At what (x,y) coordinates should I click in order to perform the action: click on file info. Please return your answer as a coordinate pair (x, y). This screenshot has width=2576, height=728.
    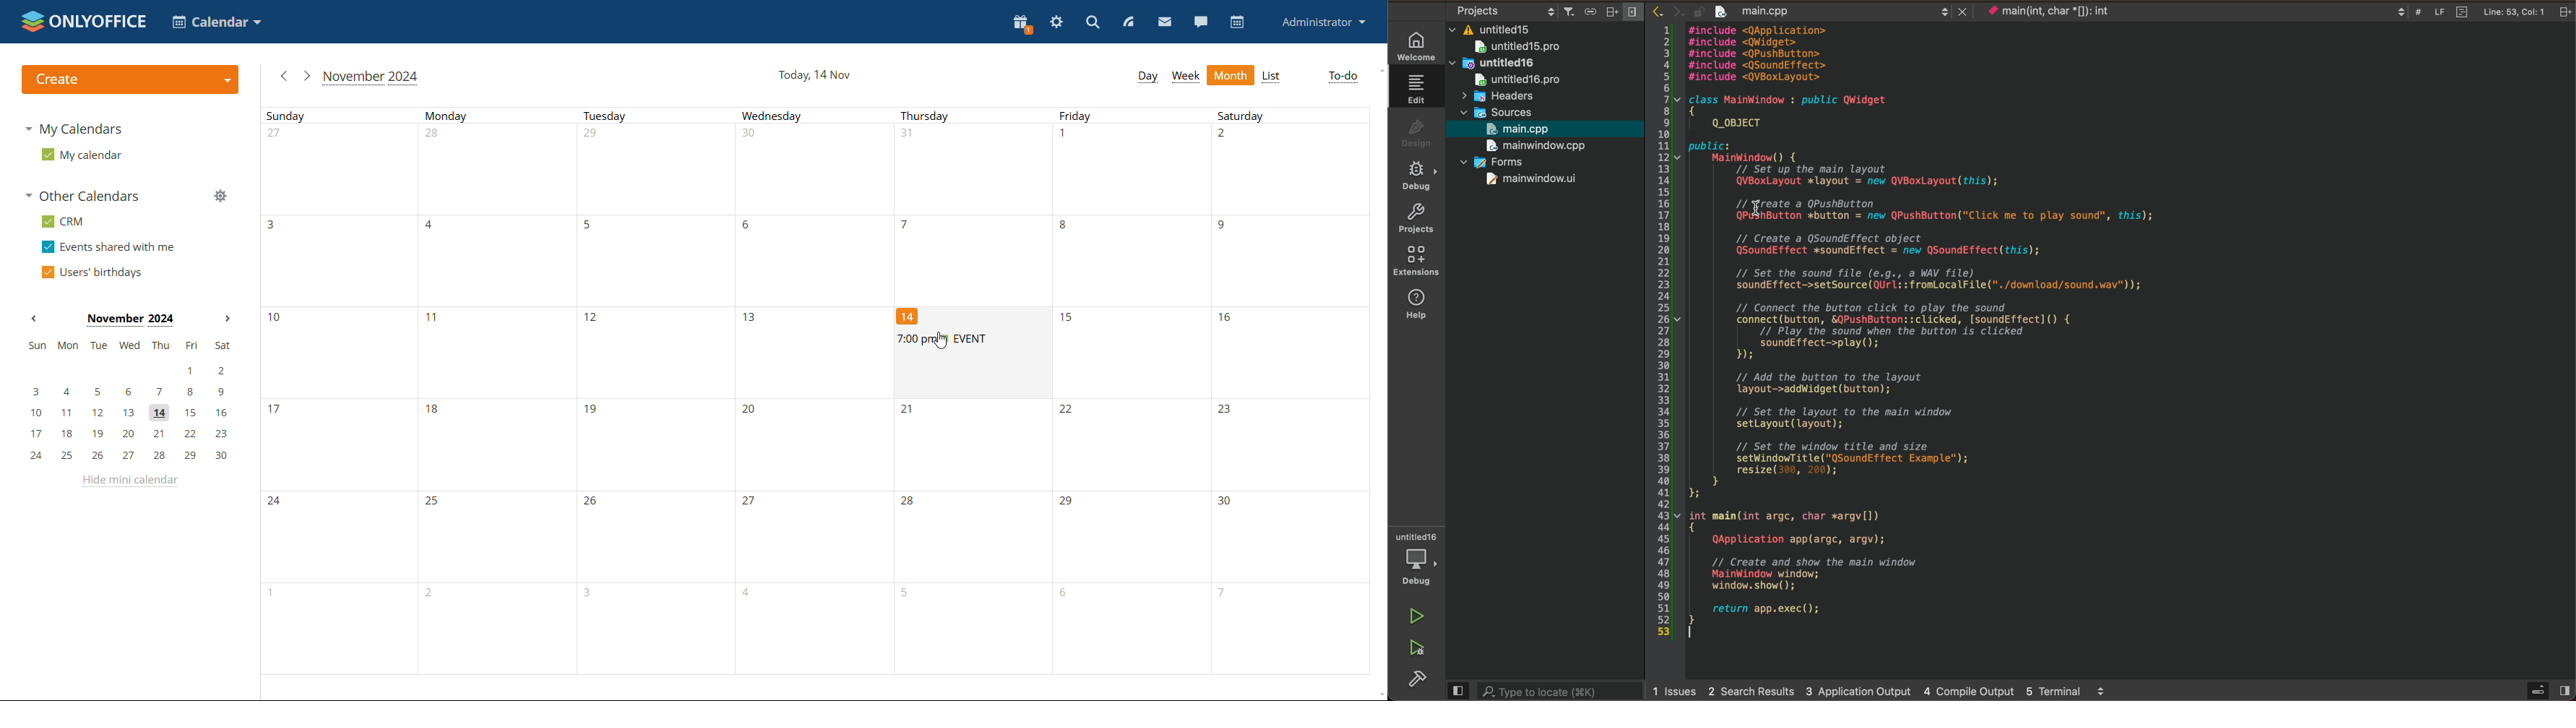
    Looking at the image, I should click on (2468, 12).